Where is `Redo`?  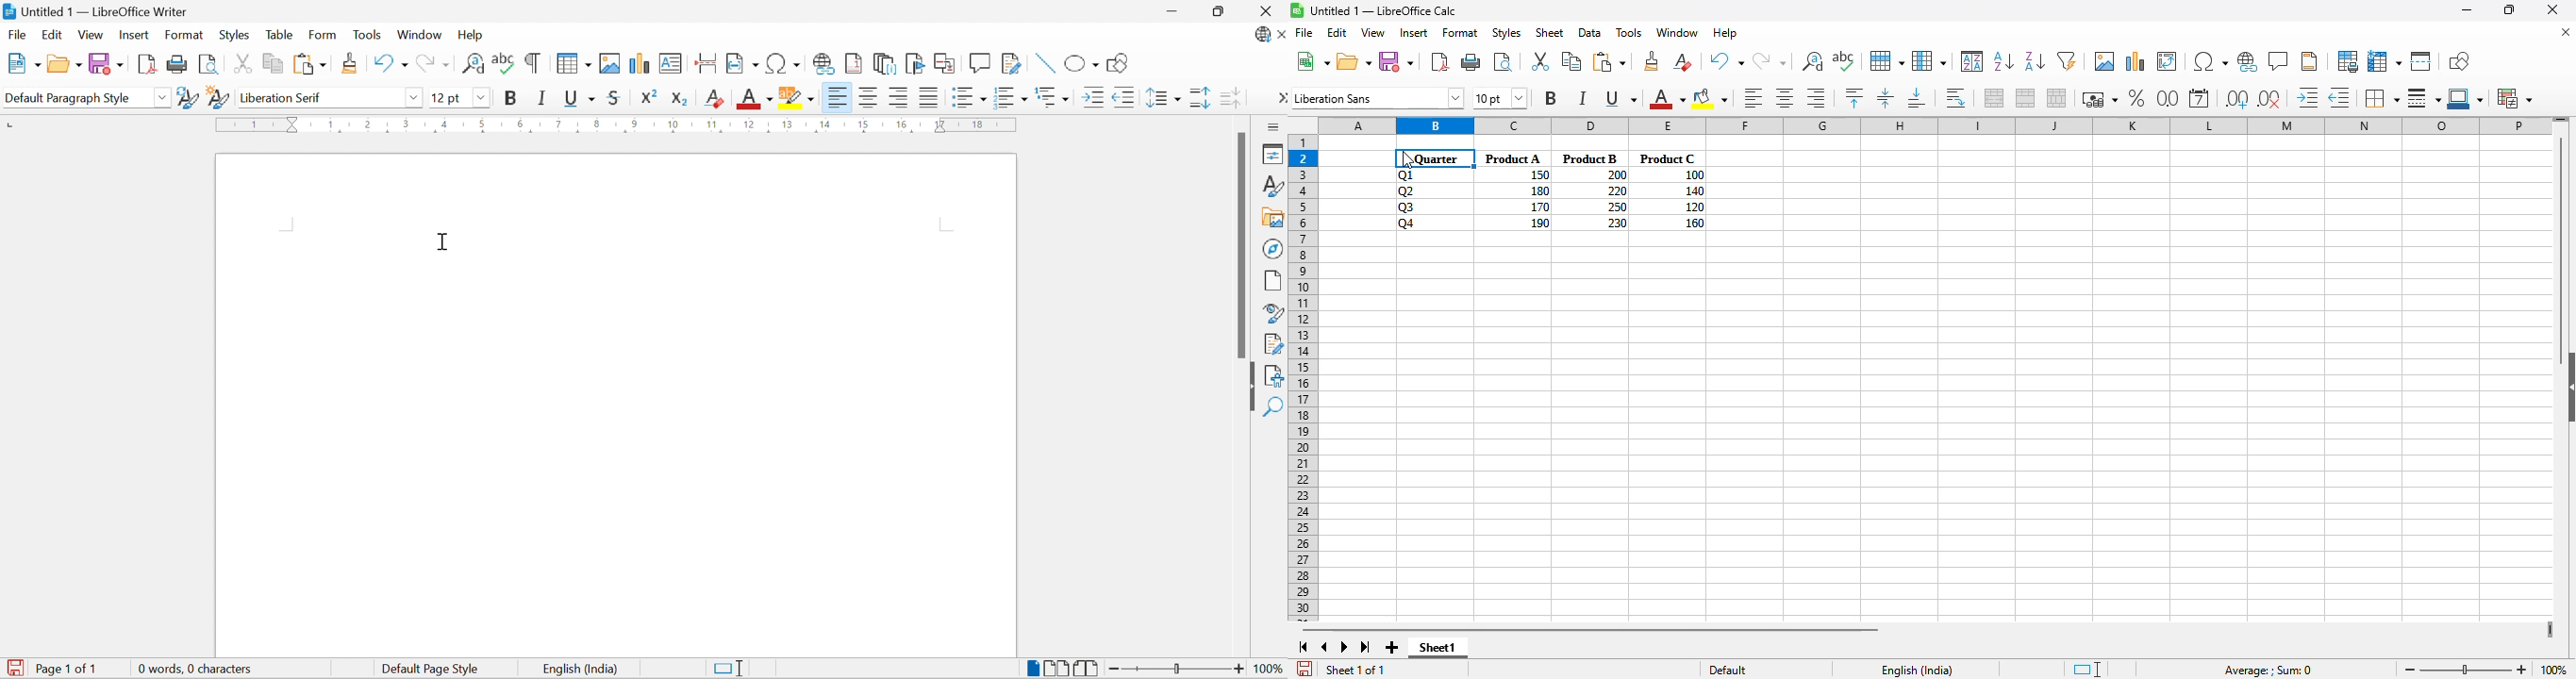
Redo is located at coordinates (432, 63).